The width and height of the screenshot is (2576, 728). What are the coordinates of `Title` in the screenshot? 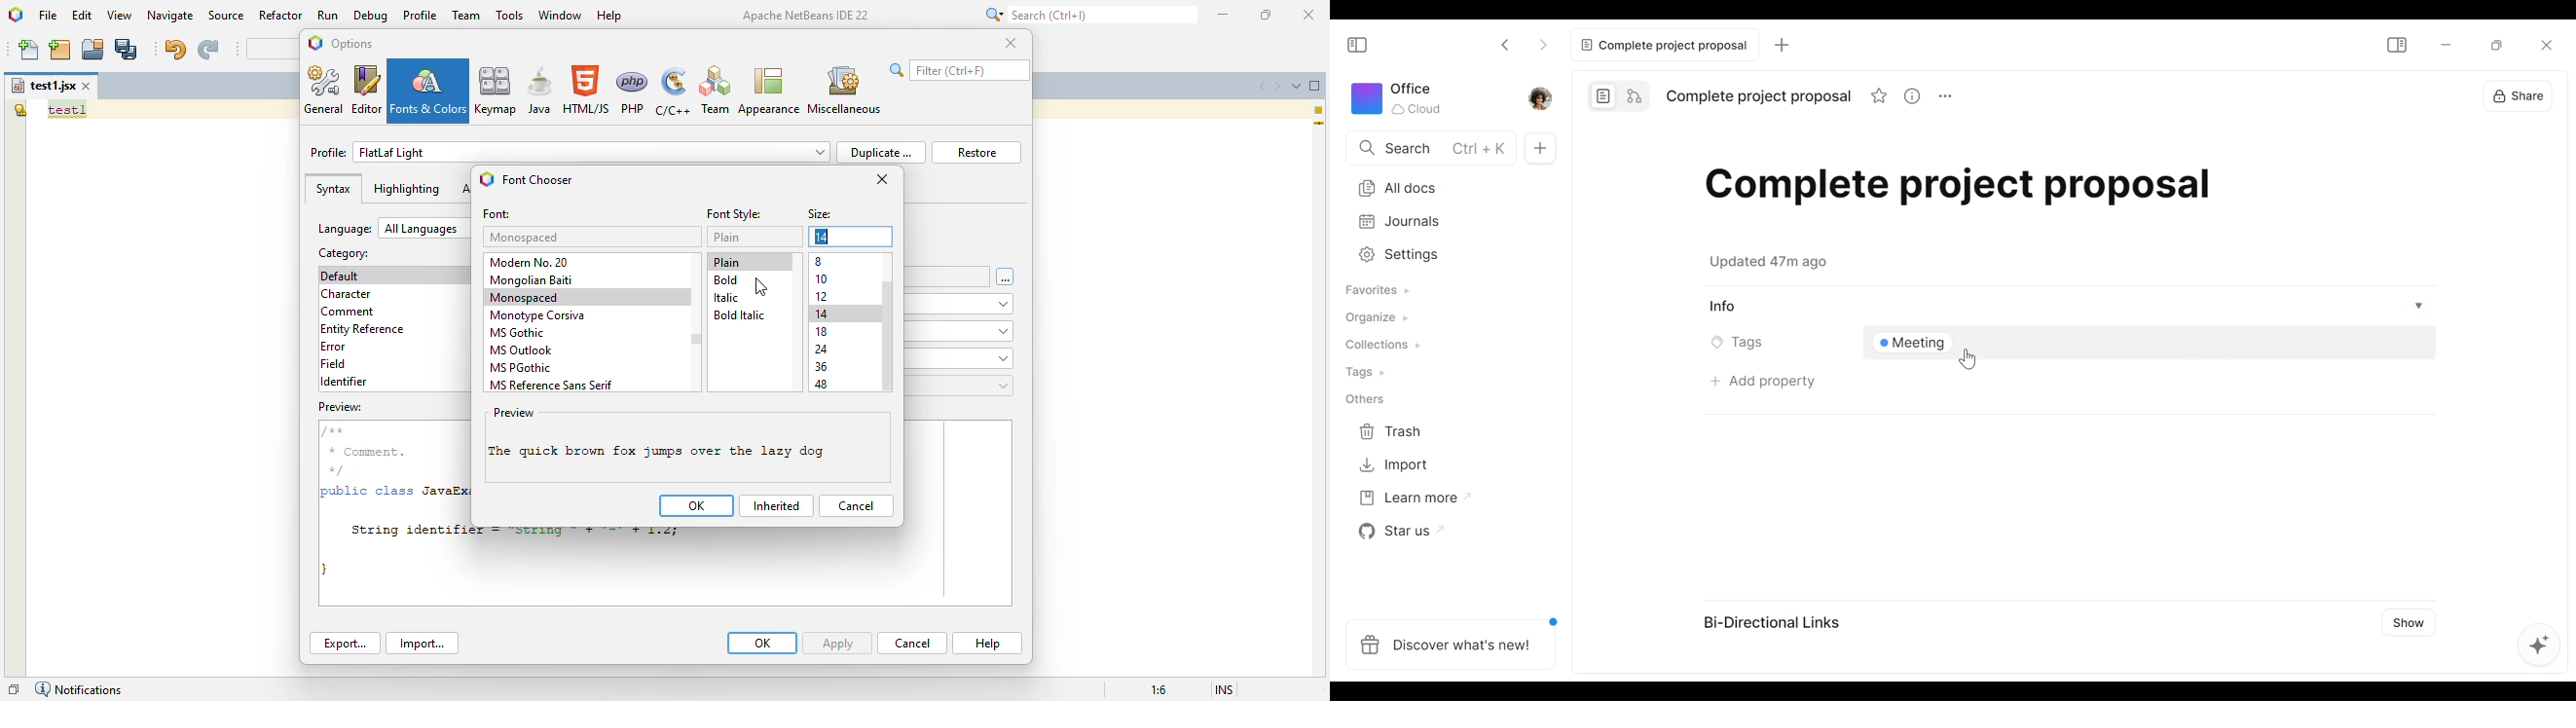 It's located at (1978, 191).